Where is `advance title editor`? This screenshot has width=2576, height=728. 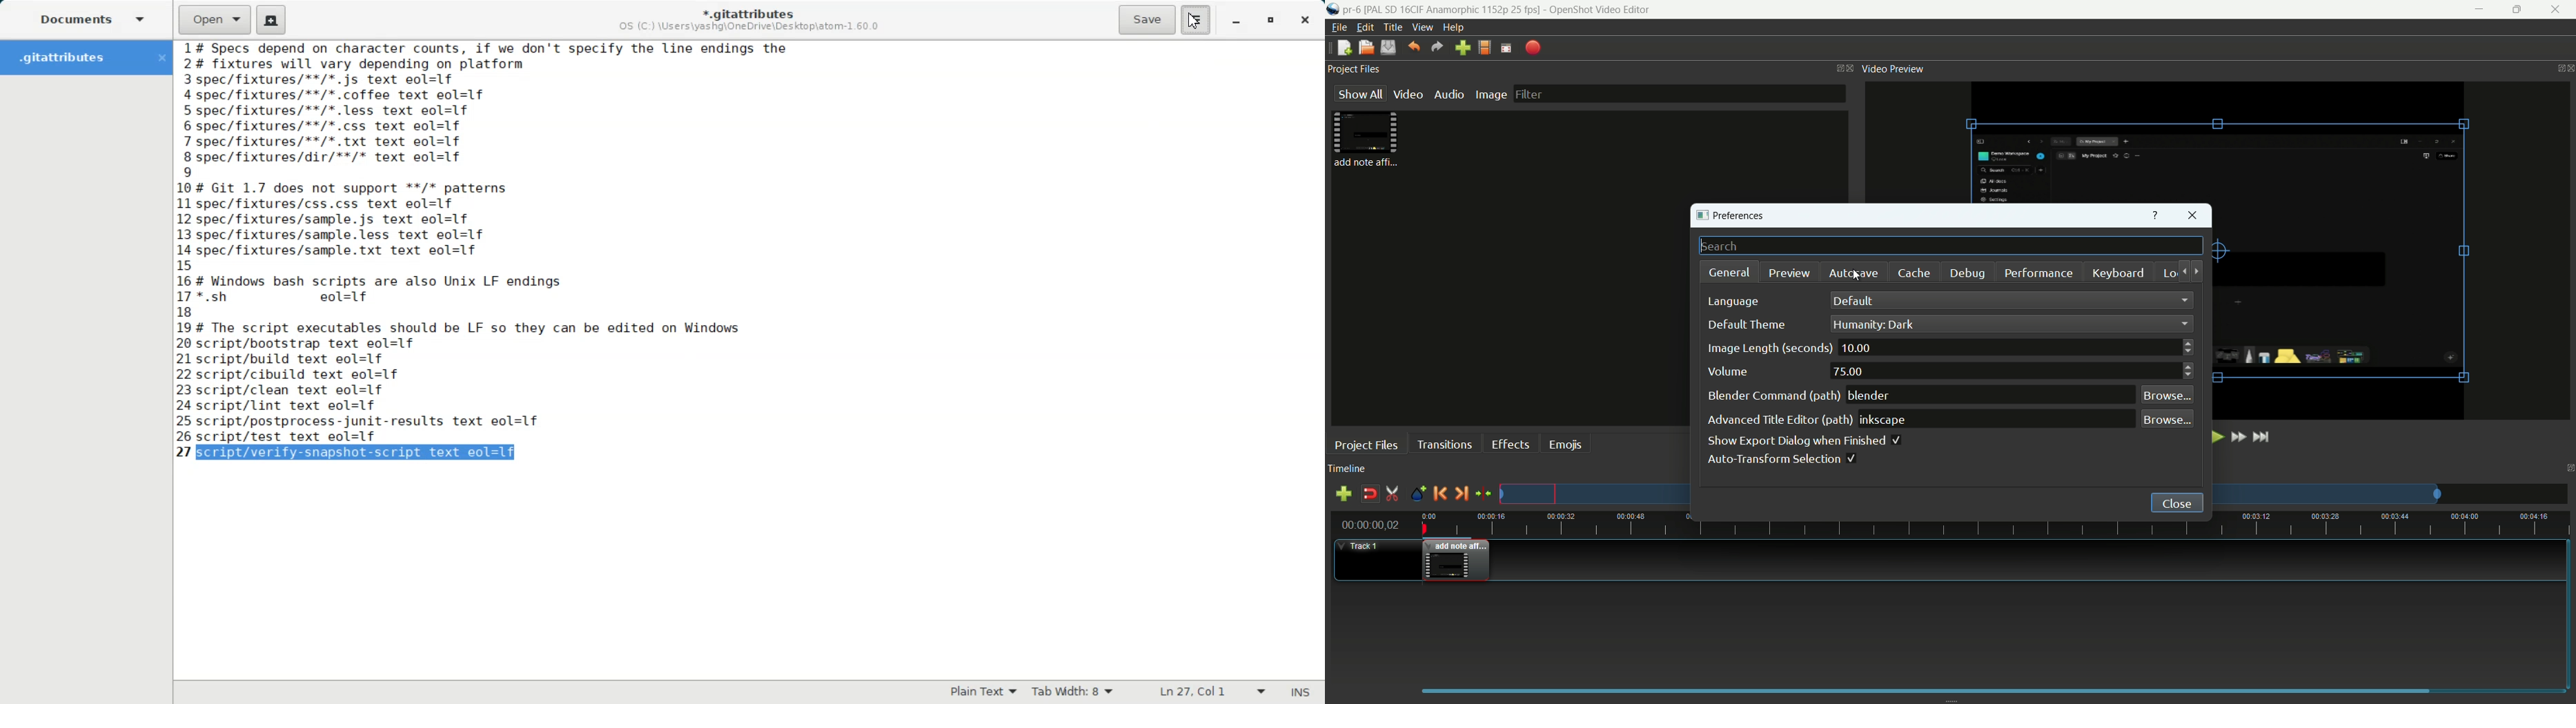
advance title editor is located at coordinates (1780, 421).